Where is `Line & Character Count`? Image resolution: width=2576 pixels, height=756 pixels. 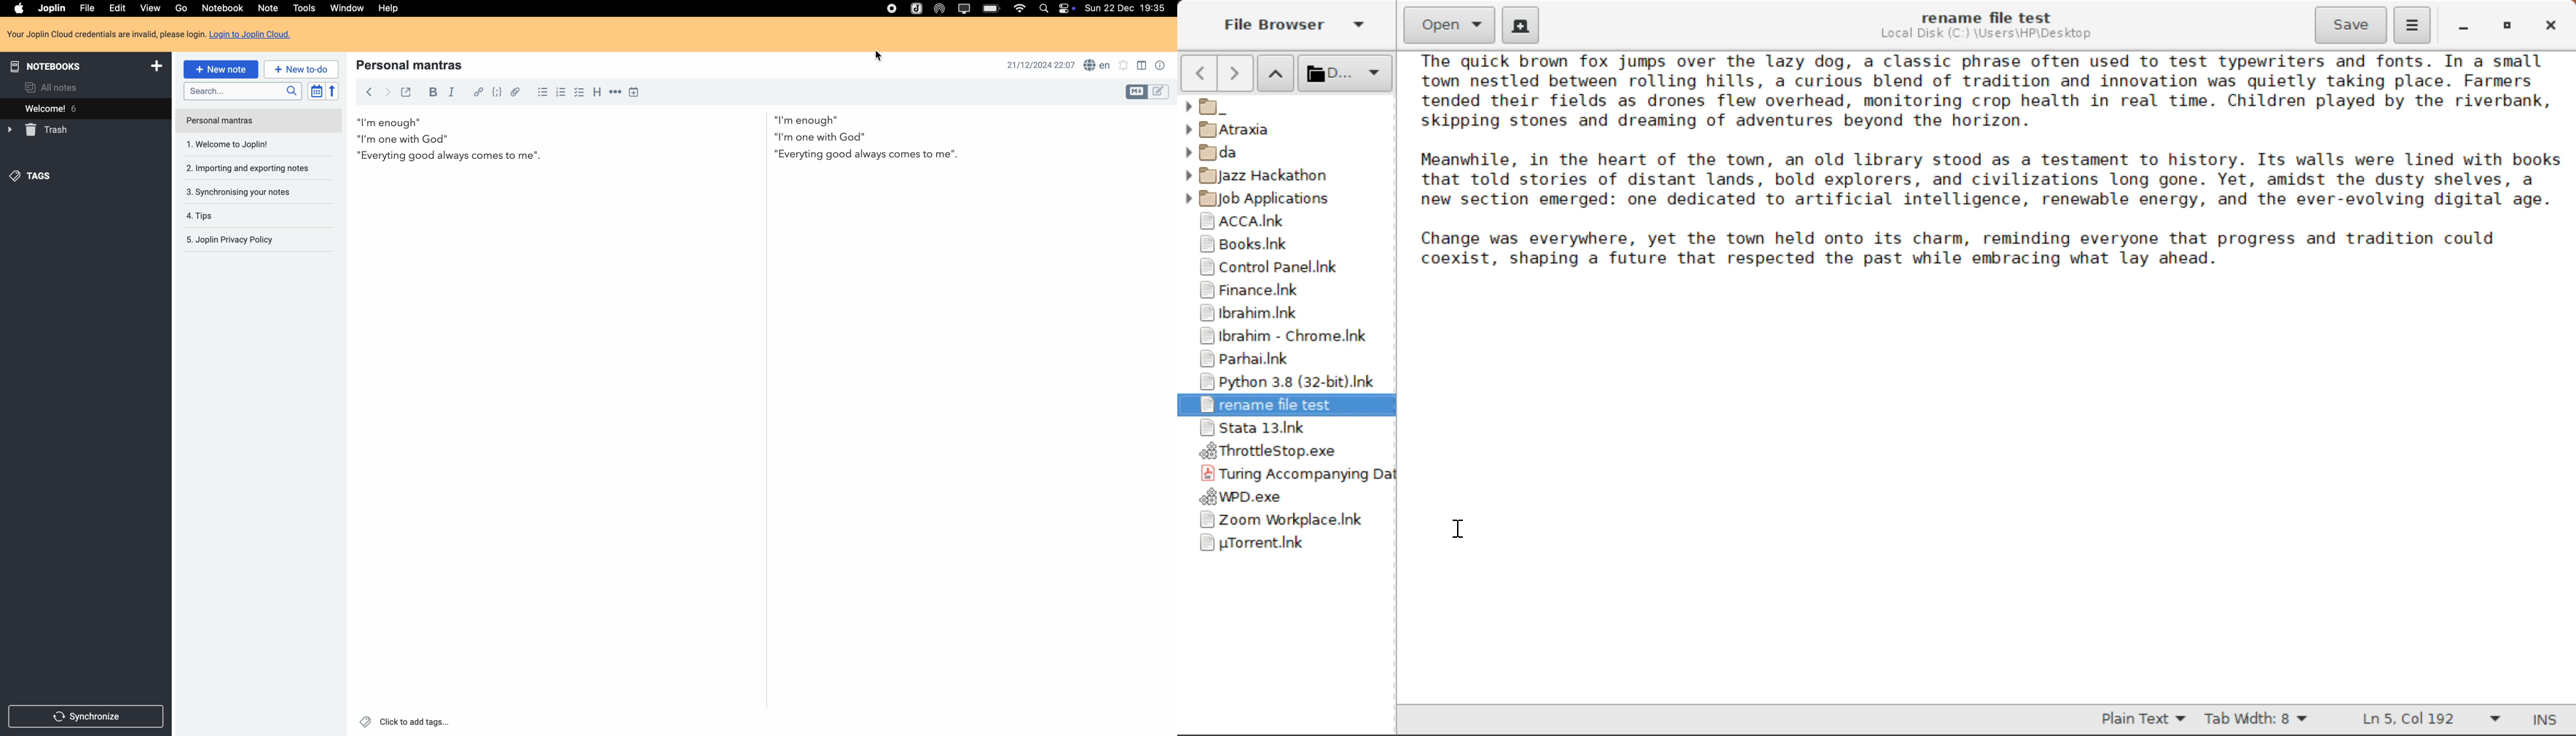
Line & Character Count is located at coordinates (2429, 721).